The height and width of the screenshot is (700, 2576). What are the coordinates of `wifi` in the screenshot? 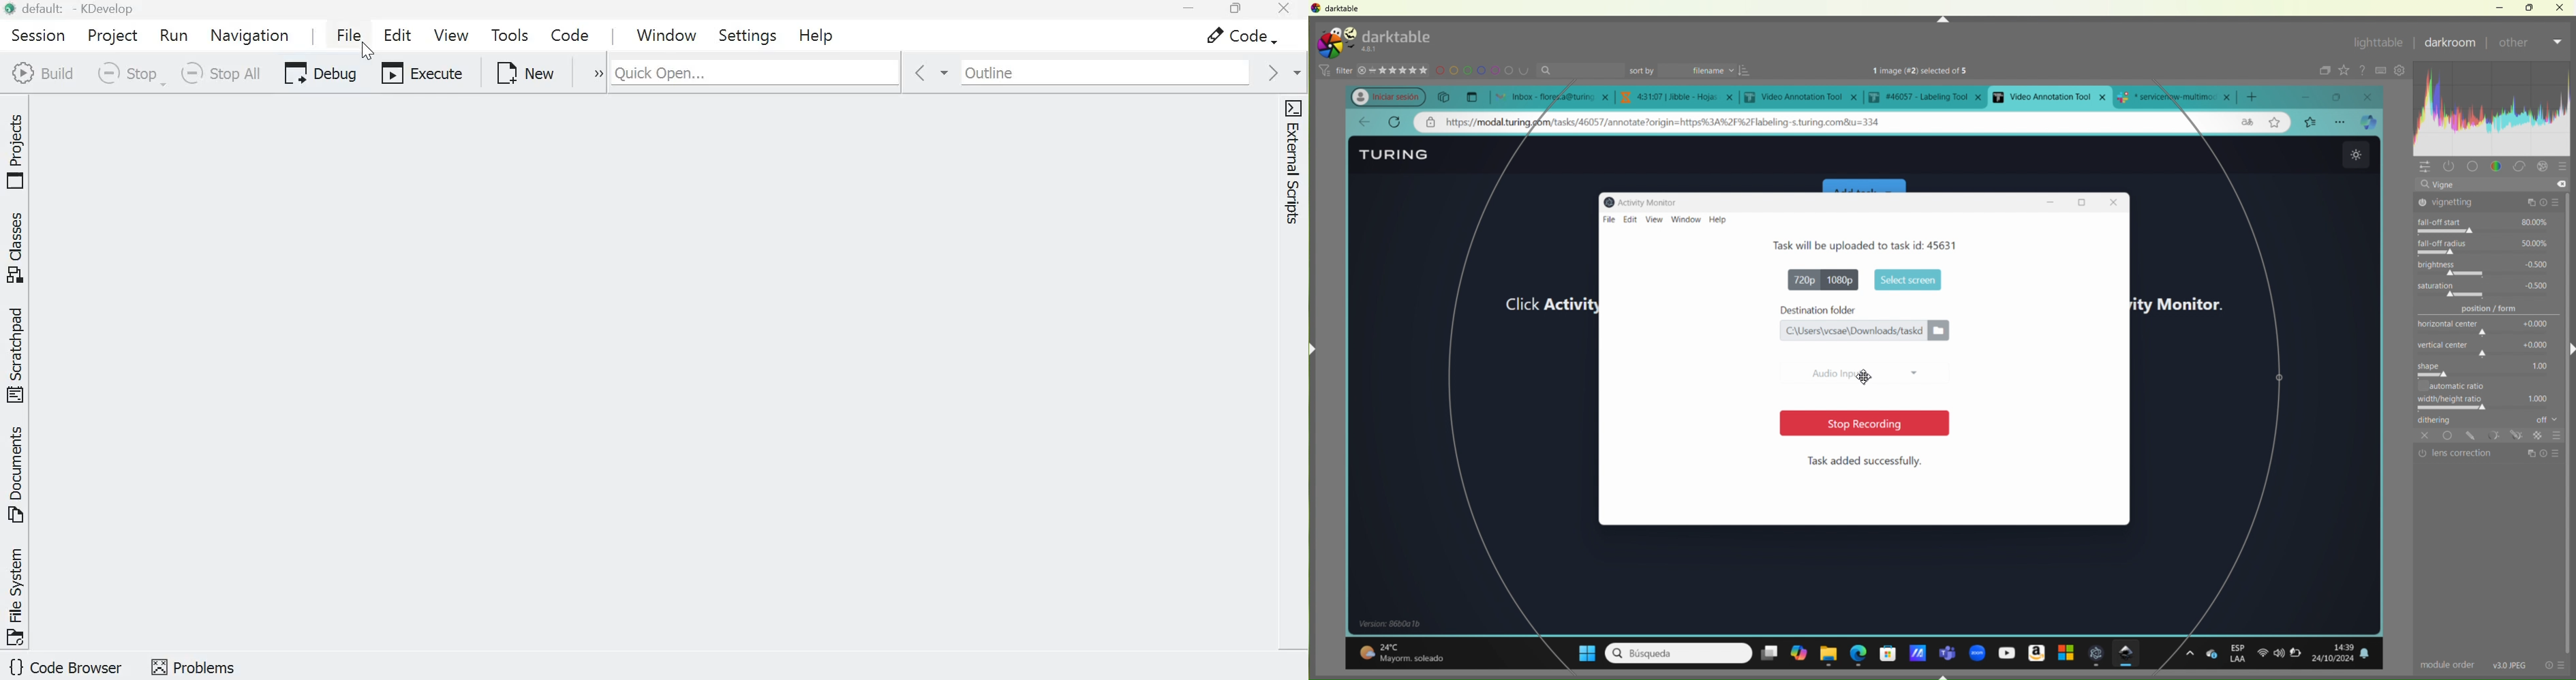 It's located at (2261, 656).